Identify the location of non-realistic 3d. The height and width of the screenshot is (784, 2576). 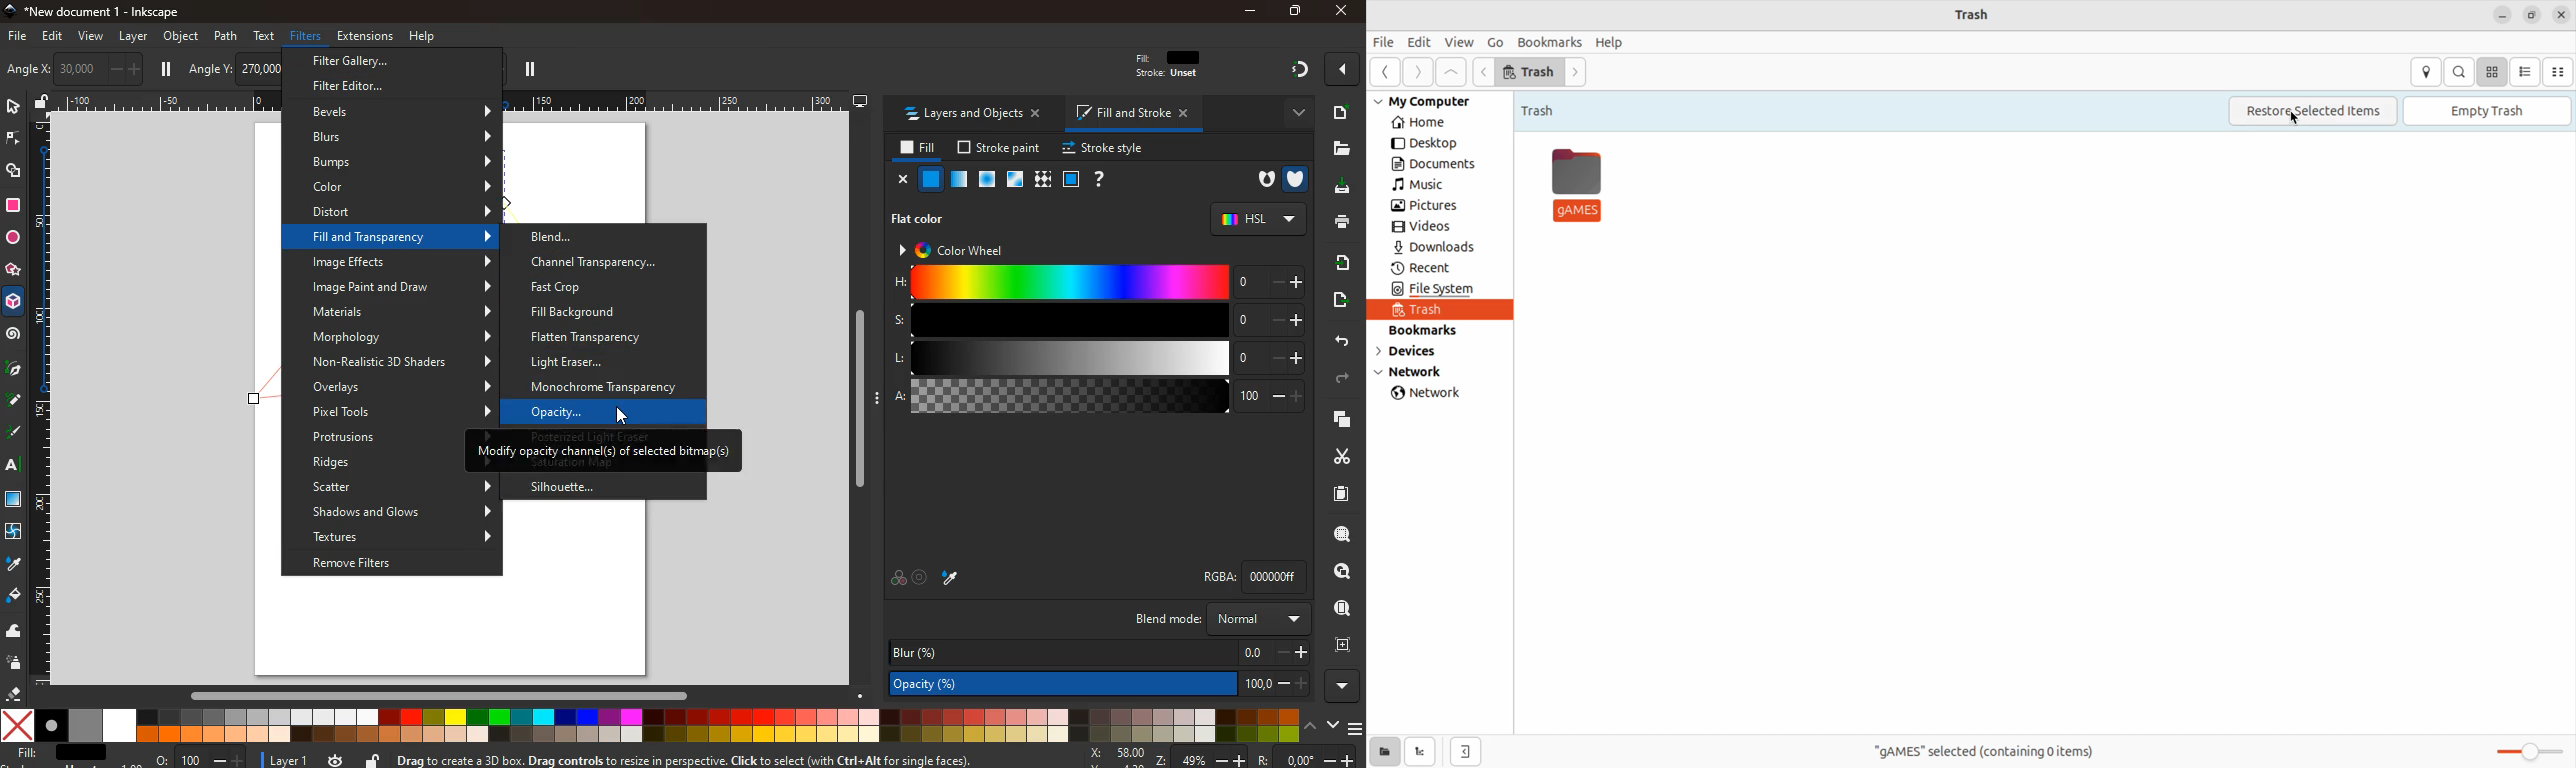
(402, 361).